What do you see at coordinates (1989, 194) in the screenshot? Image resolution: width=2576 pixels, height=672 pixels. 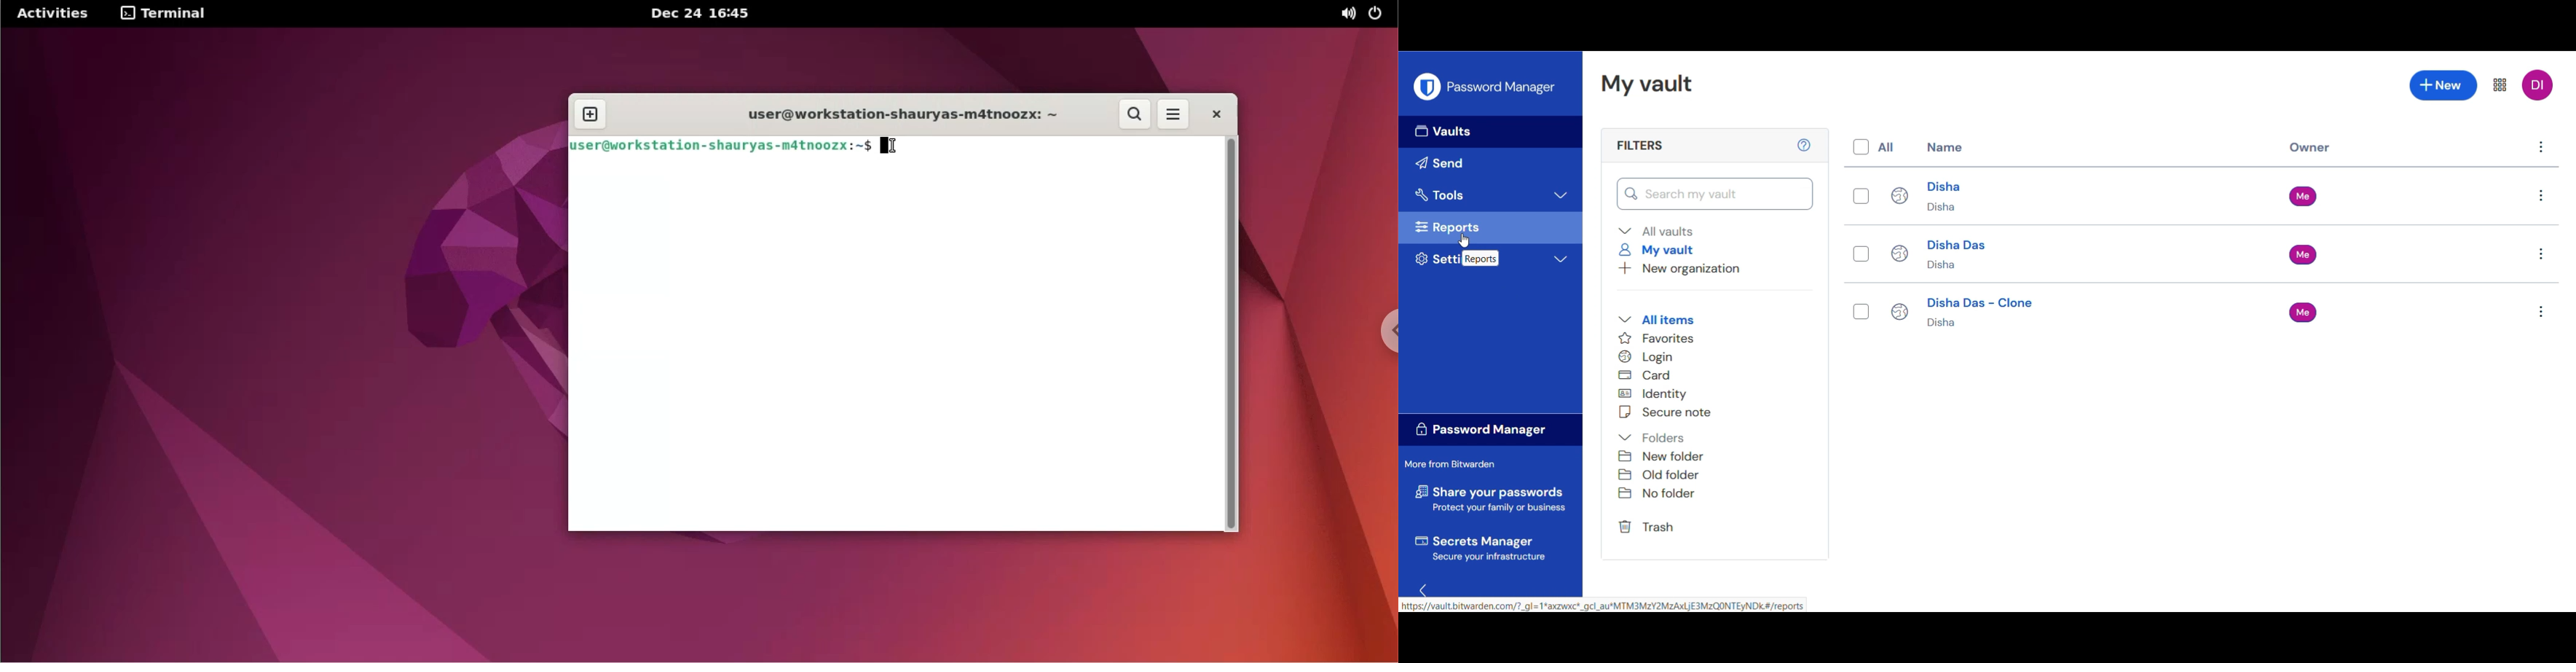 I see `disha login entry` at bounding box center [1989, 194].